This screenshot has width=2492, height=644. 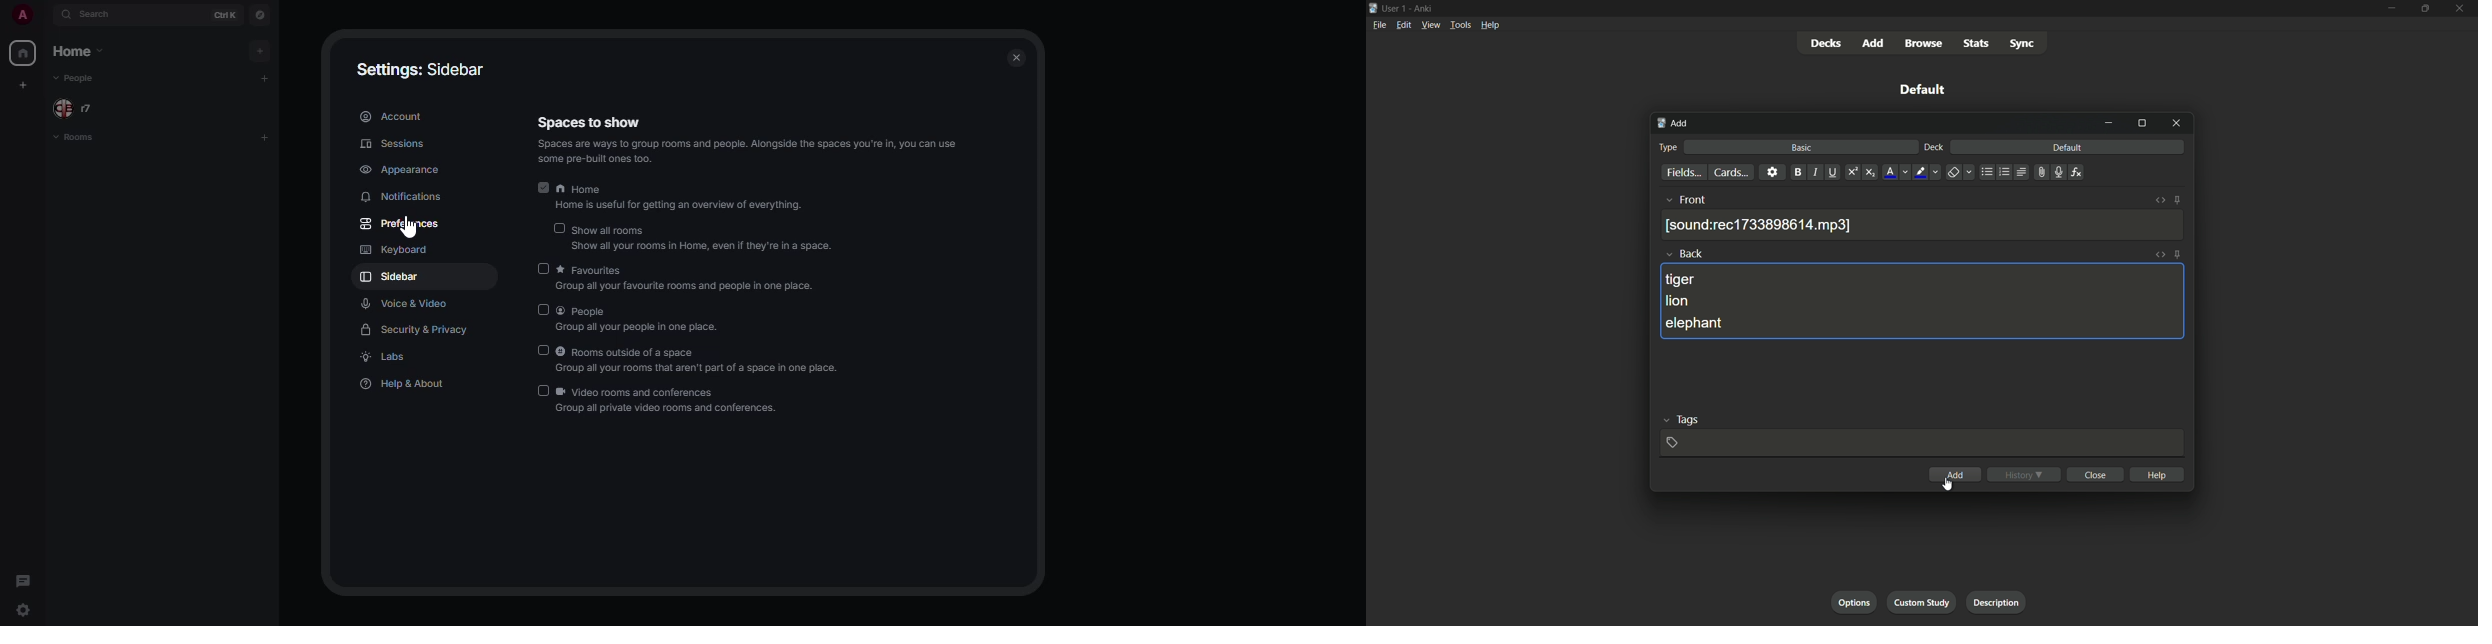 What do you see at coordinates (1826, 43) in the screenshot?
I see `decks` at bounding box center [1826, 43].